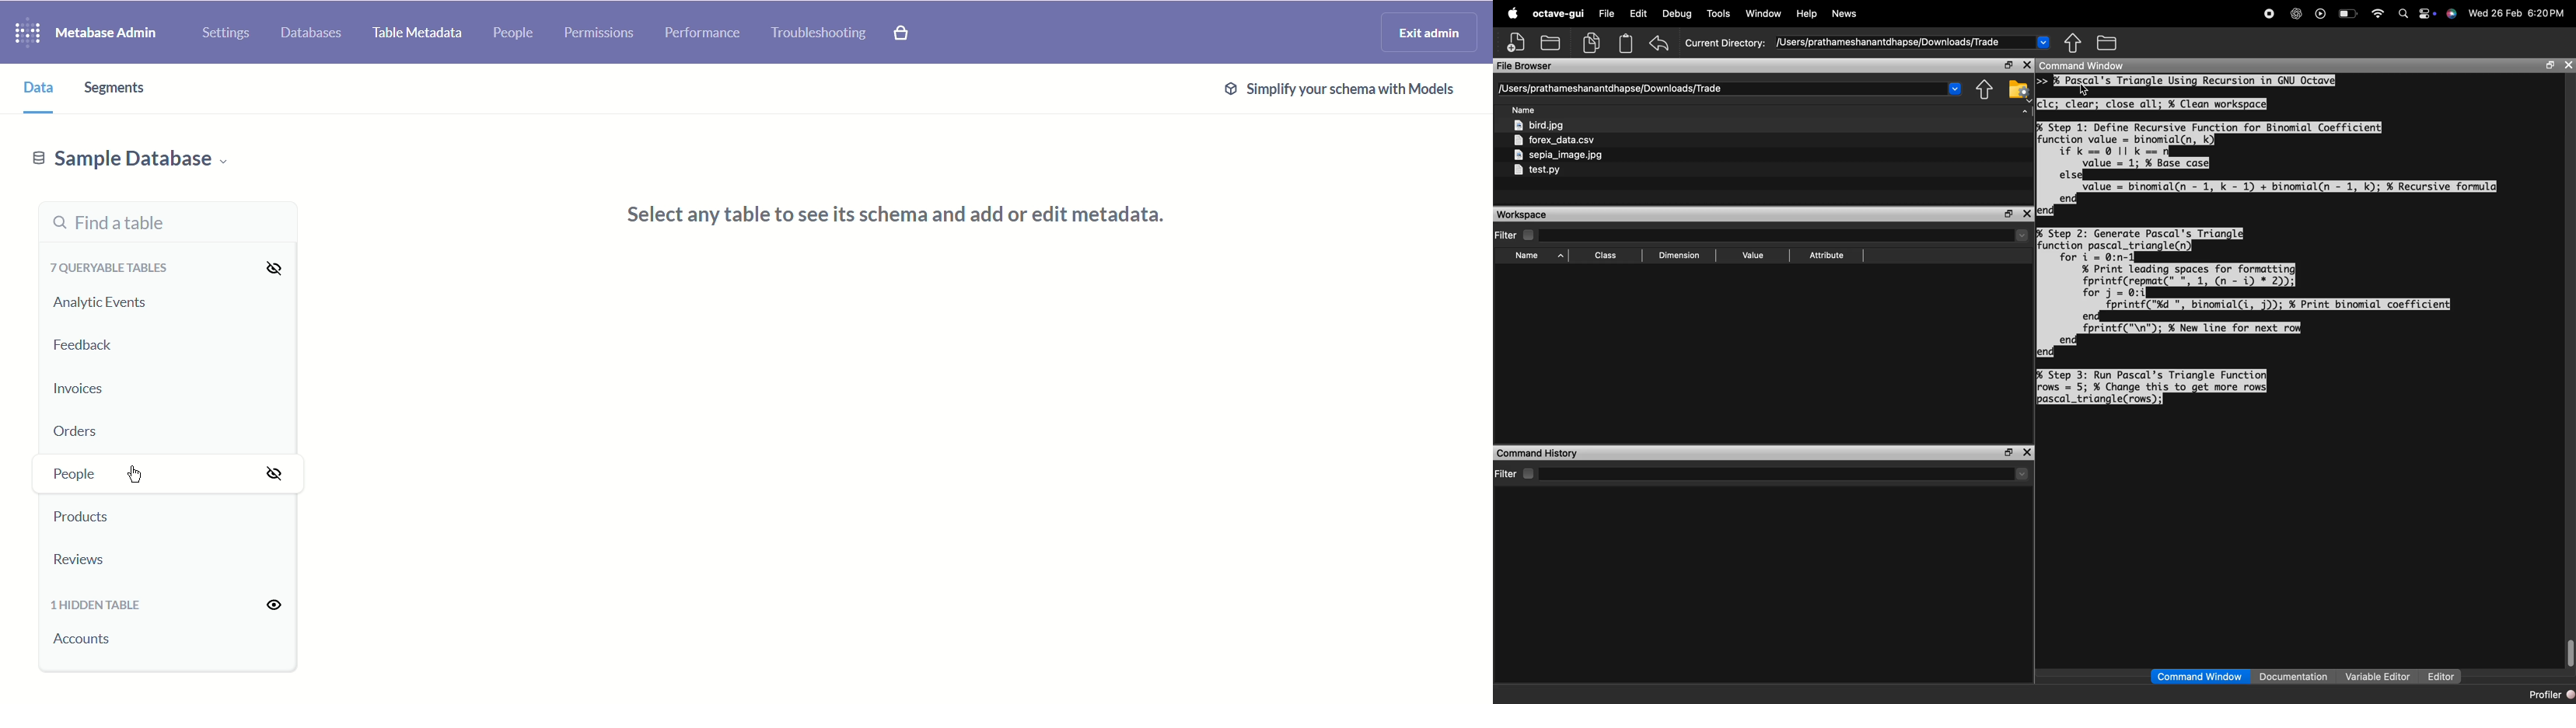 The image size is (2576, 728). Describe the element at coordinates (2073, 43) in the screenshot. I see `Go back` at that location.